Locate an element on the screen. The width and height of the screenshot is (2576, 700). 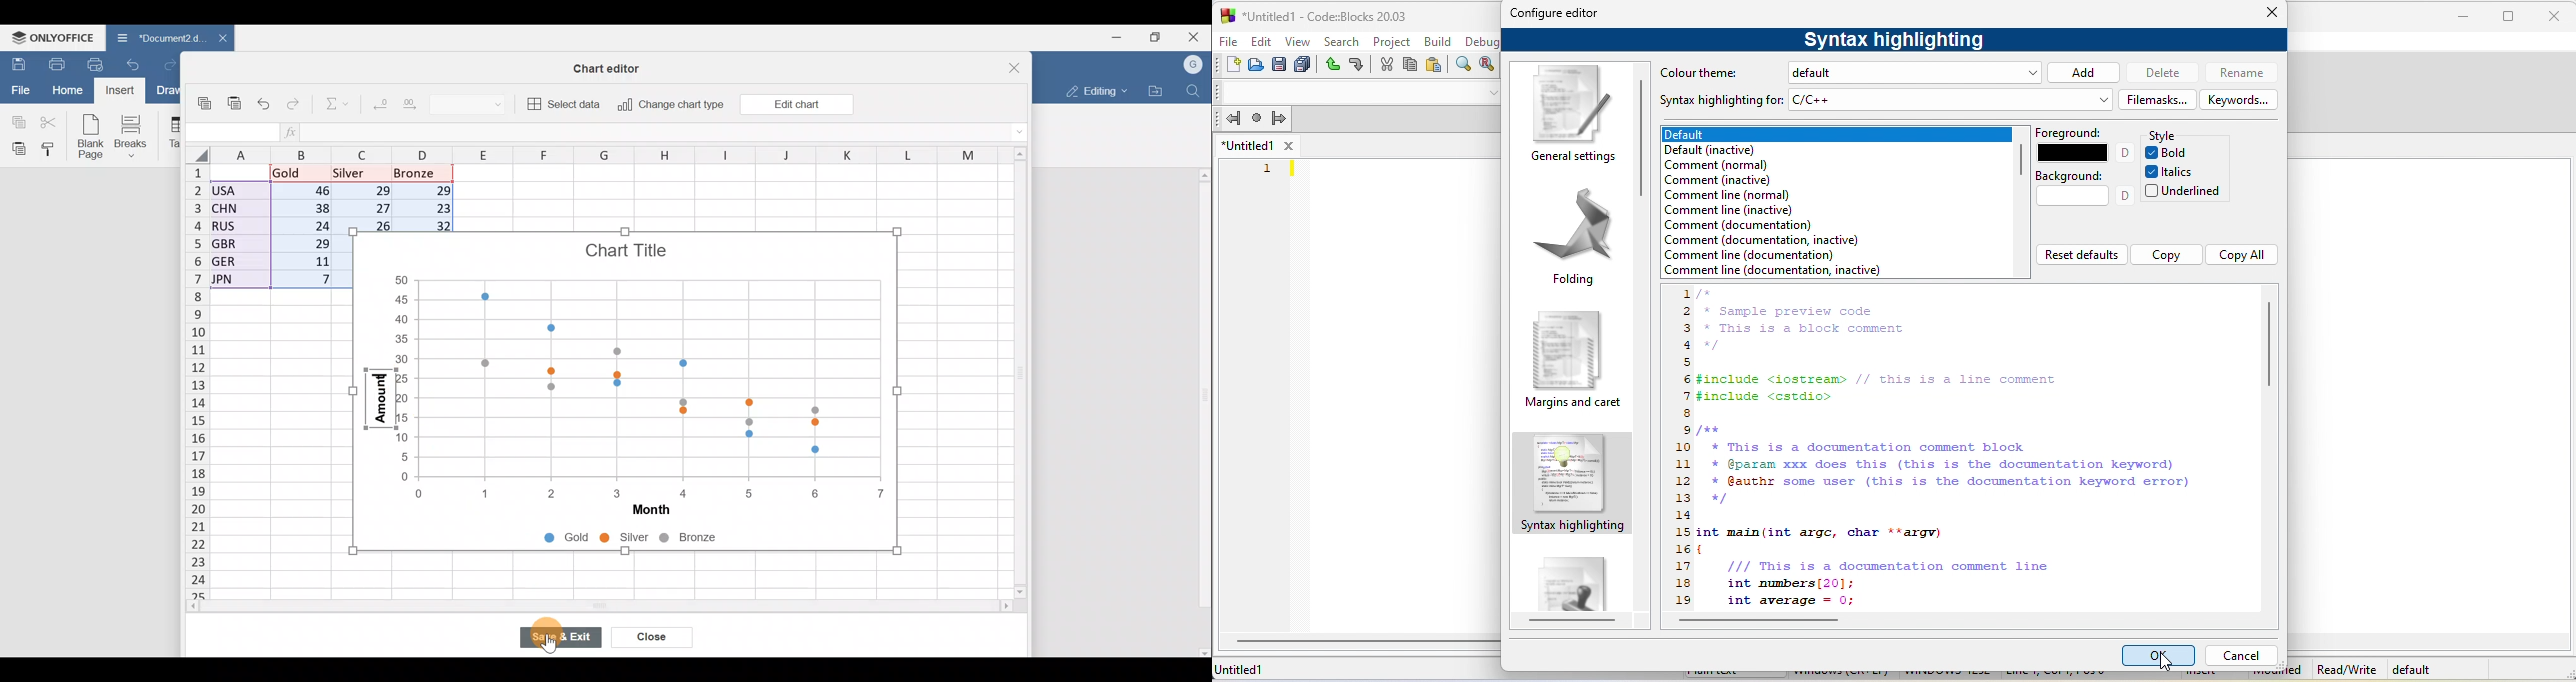
Copy is located at coordinates (16, 121).